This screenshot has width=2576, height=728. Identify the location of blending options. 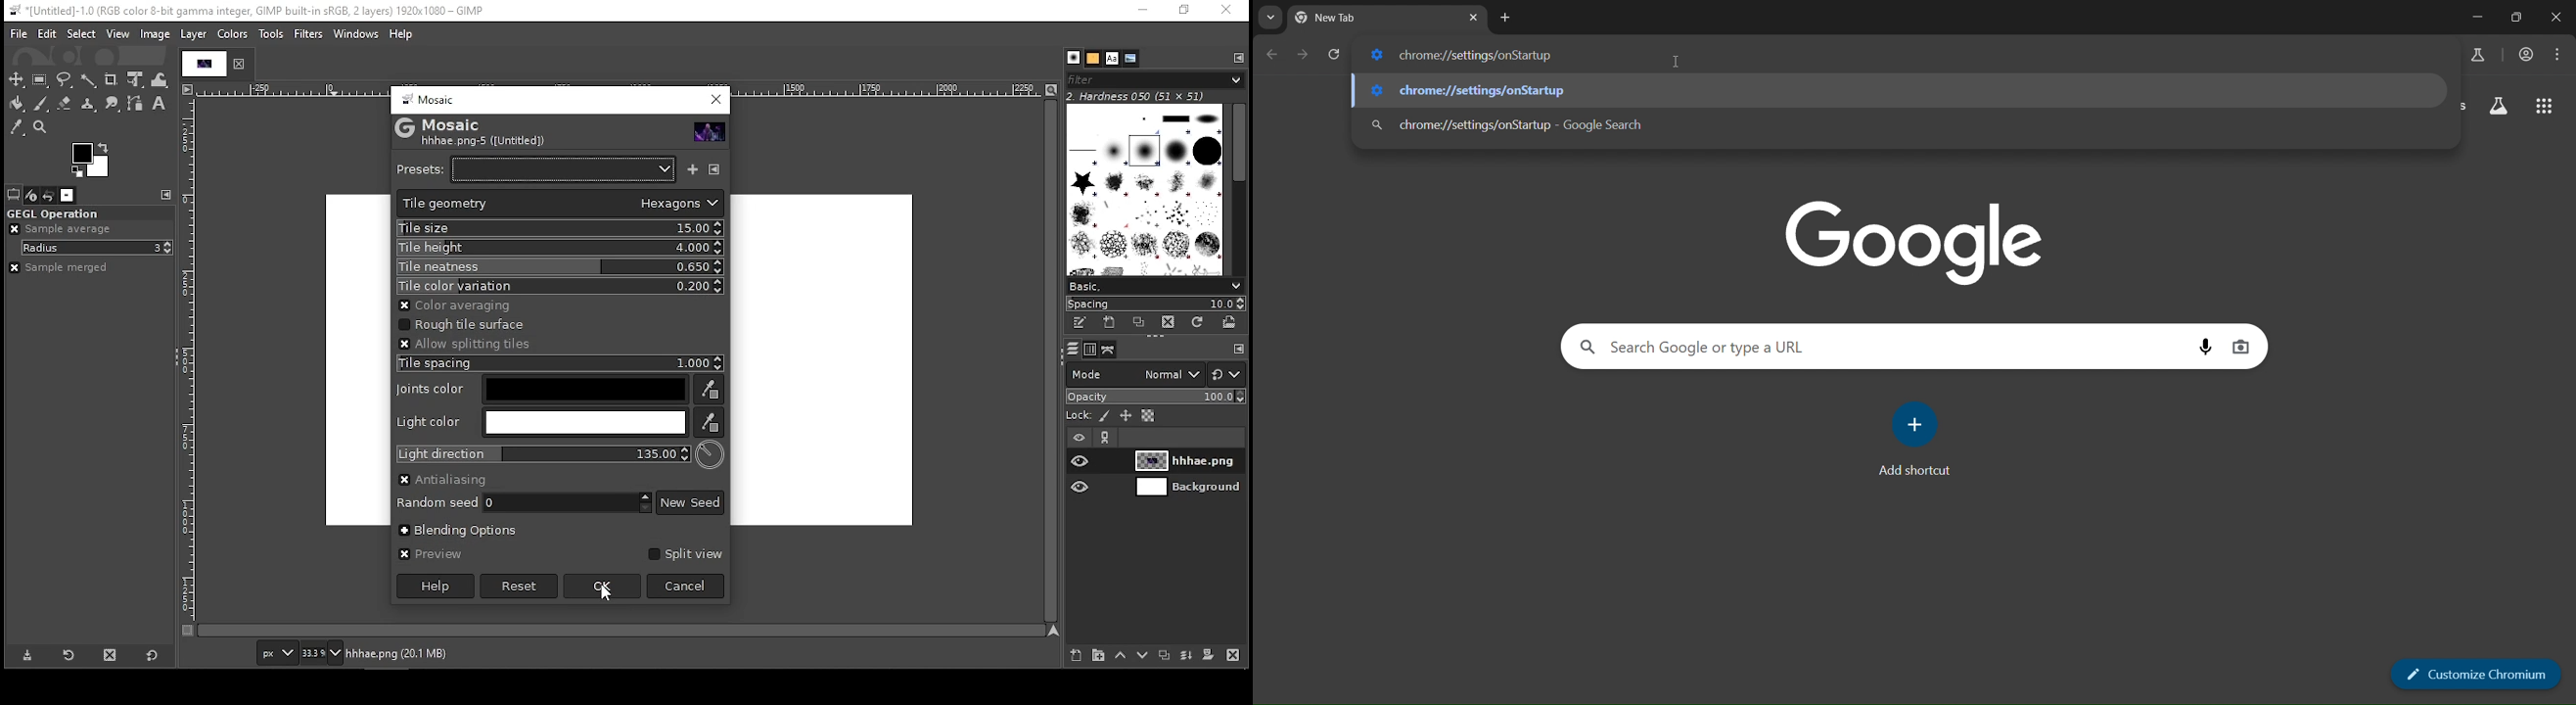
(462, 531).